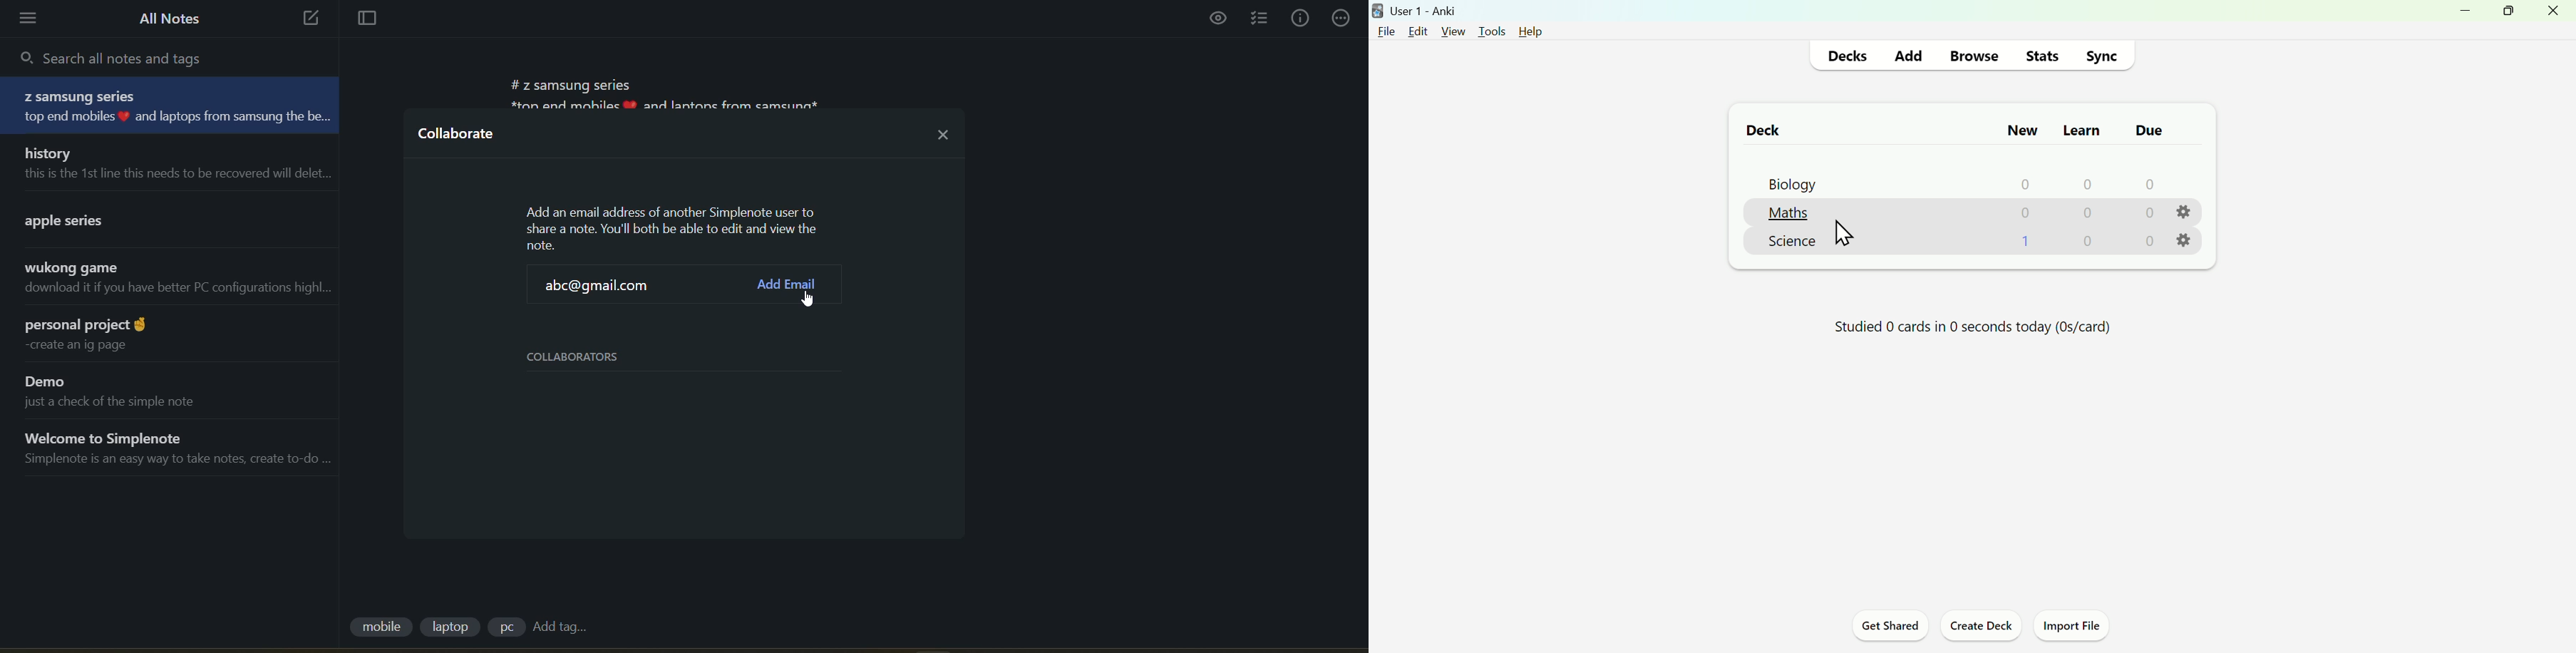 This screenshot has height=672, width=2576. Describe the element at coordinates (158, 218) in the screenshot. I see `note title and preview` at that location.